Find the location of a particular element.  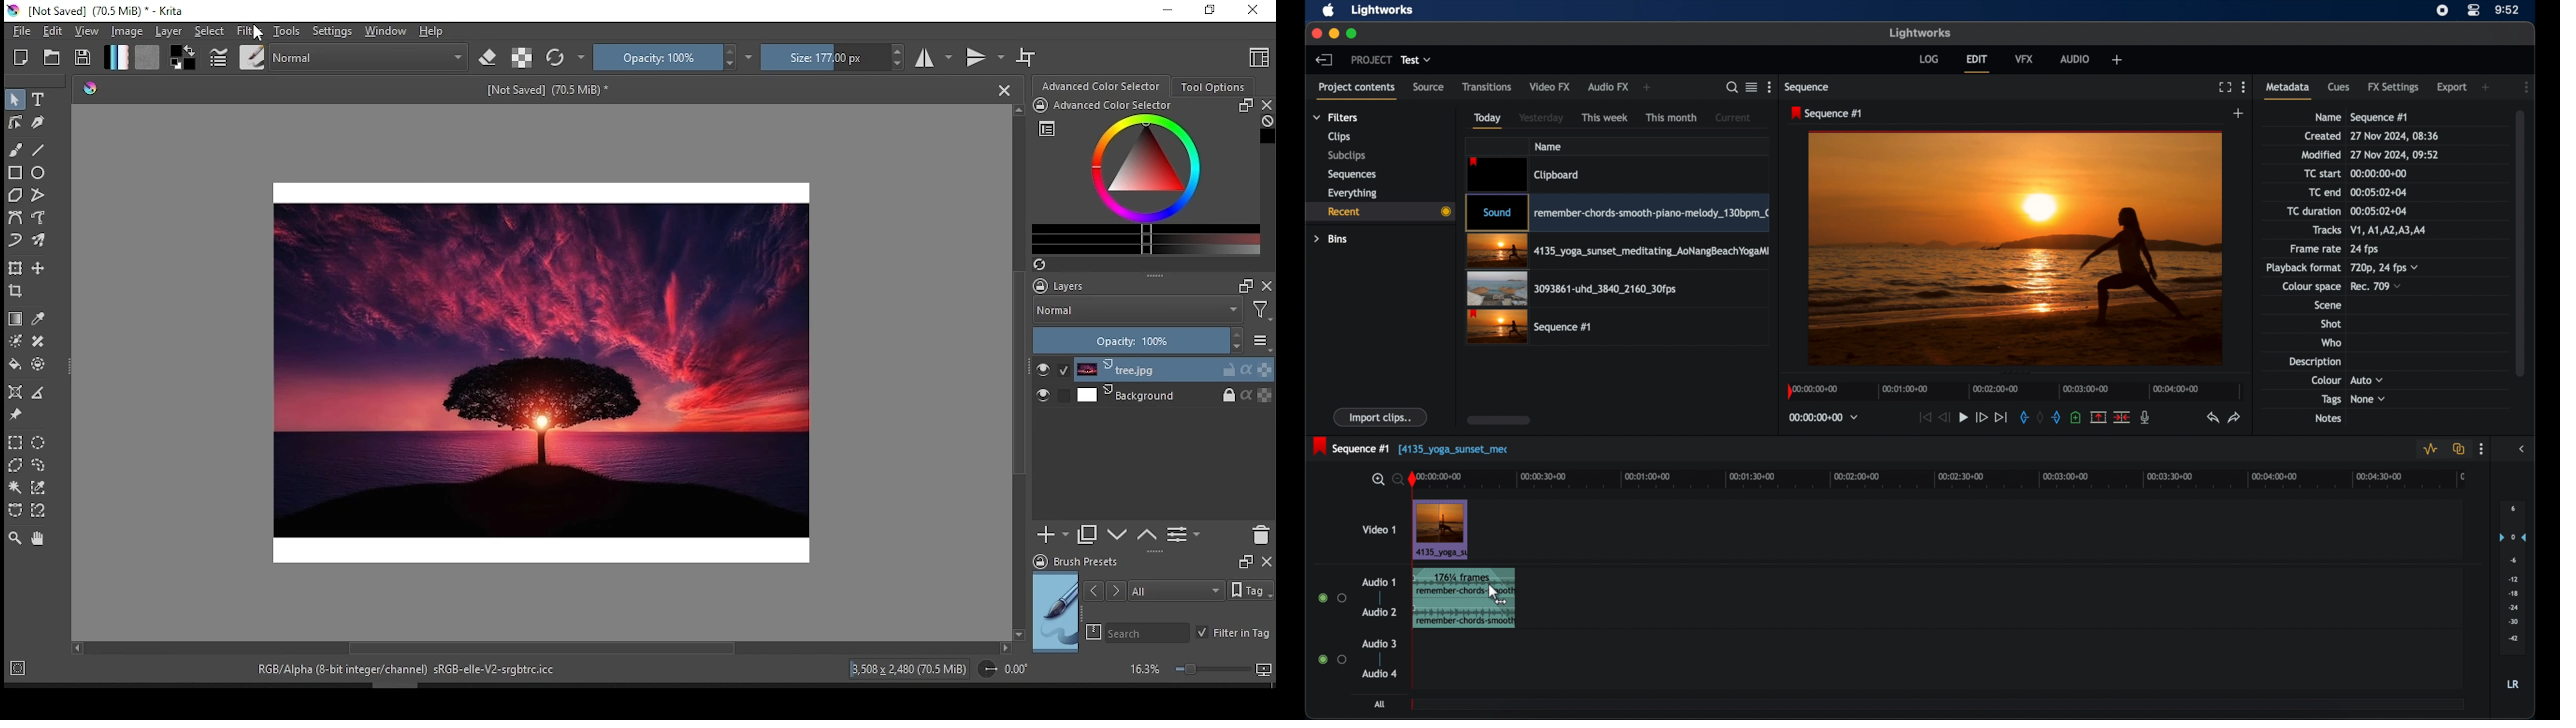

sequence 1 is located at coordinates (2379, 117).